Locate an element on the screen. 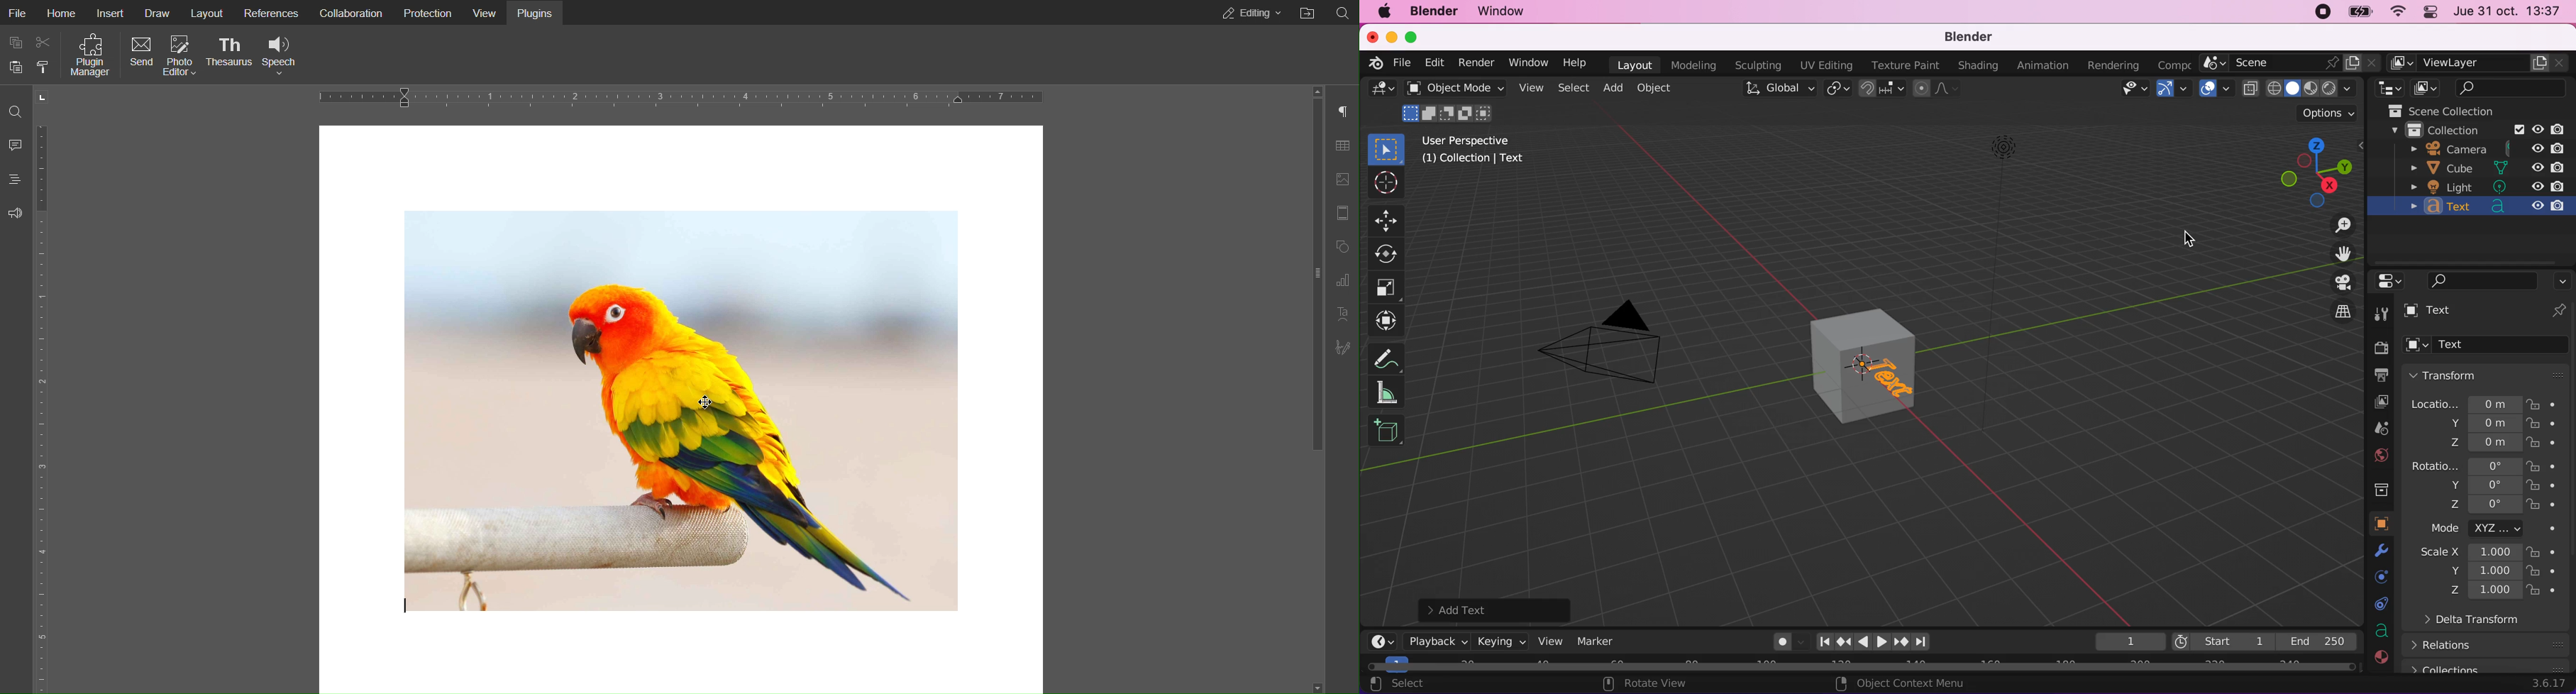 The width and height of the screenshot is (2576, 700). text object is located at coordinates (1893, 378).